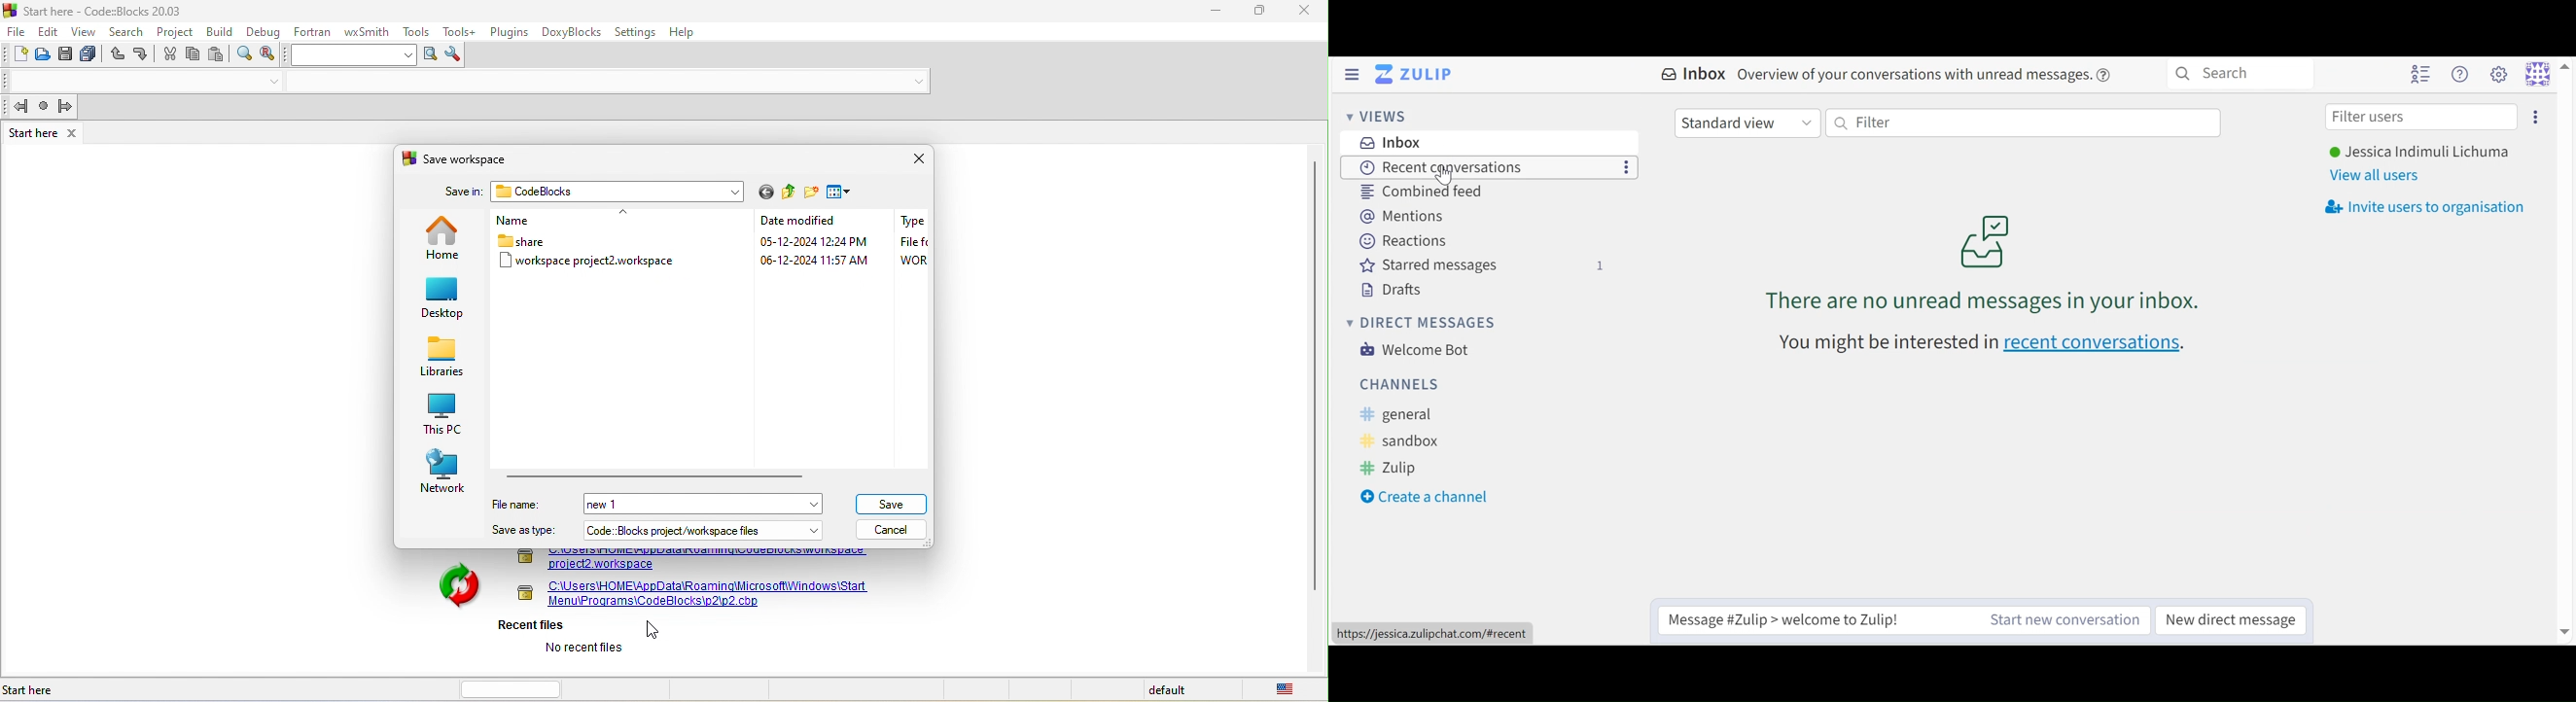 This screenshot has height=728, width=2576. I want to click on Personal menu, so click(2547, 73).